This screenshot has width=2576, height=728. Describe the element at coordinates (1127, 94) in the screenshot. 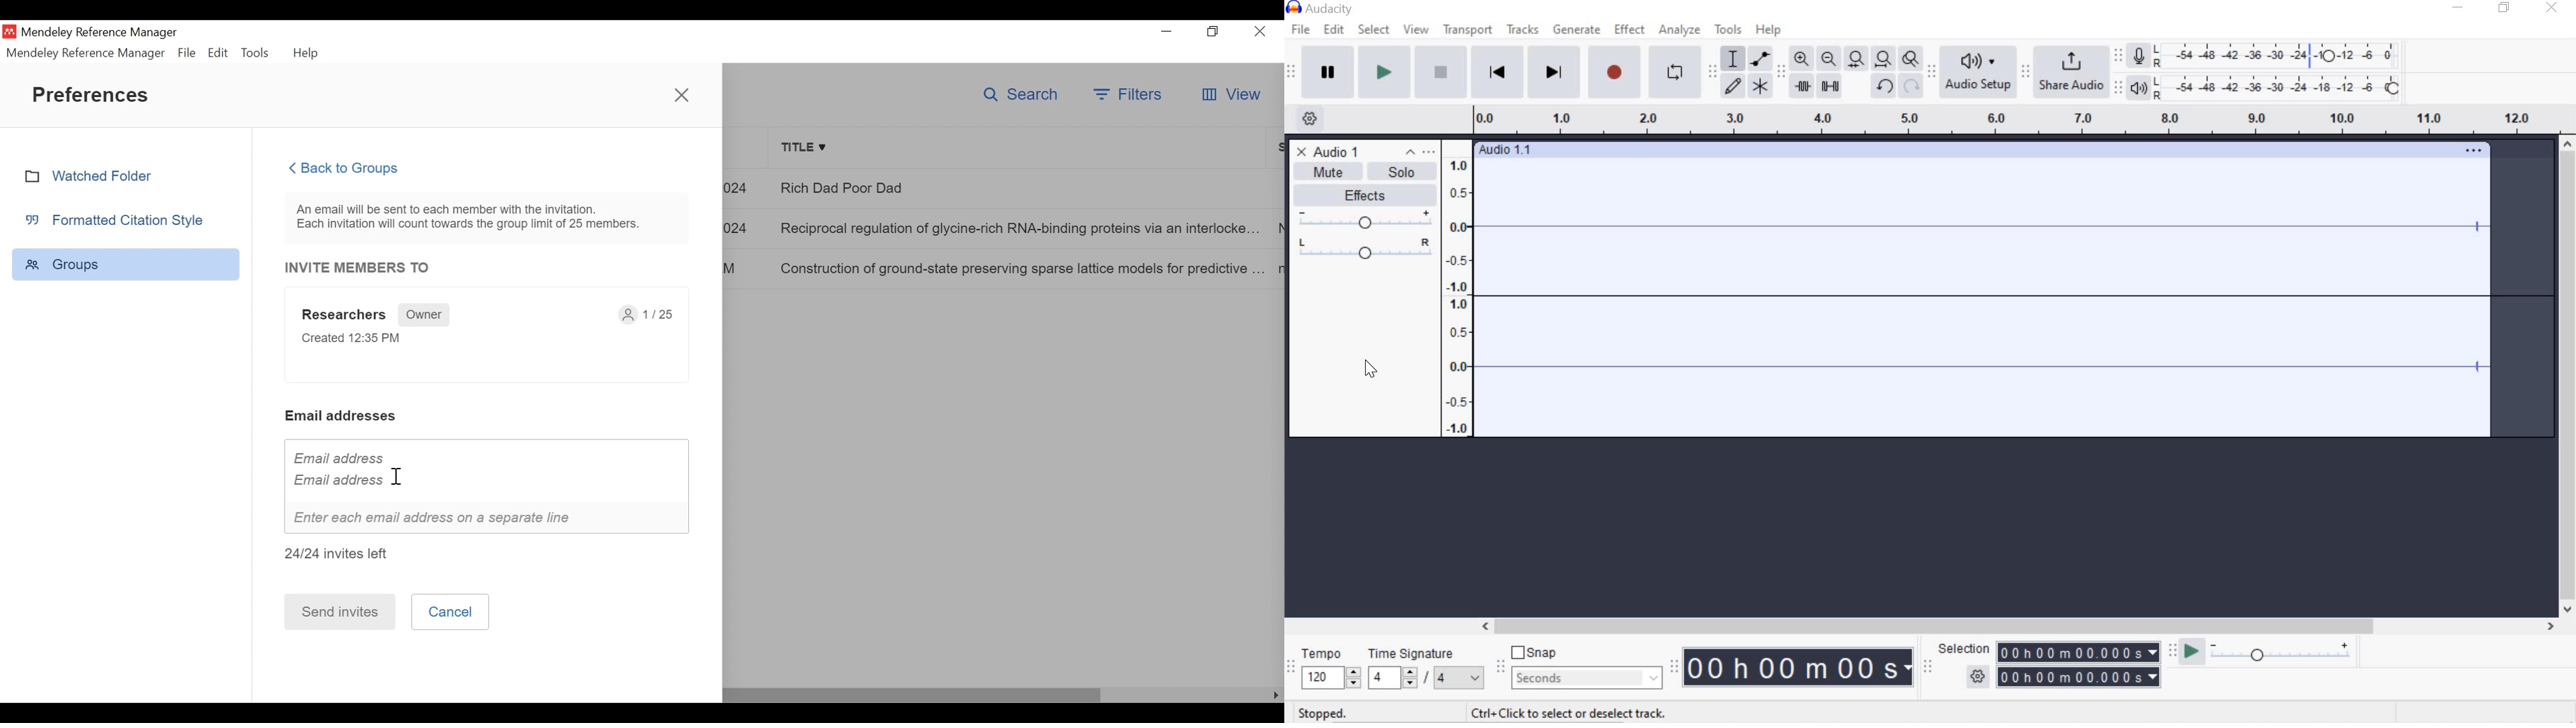

I see `Filters` at that location.